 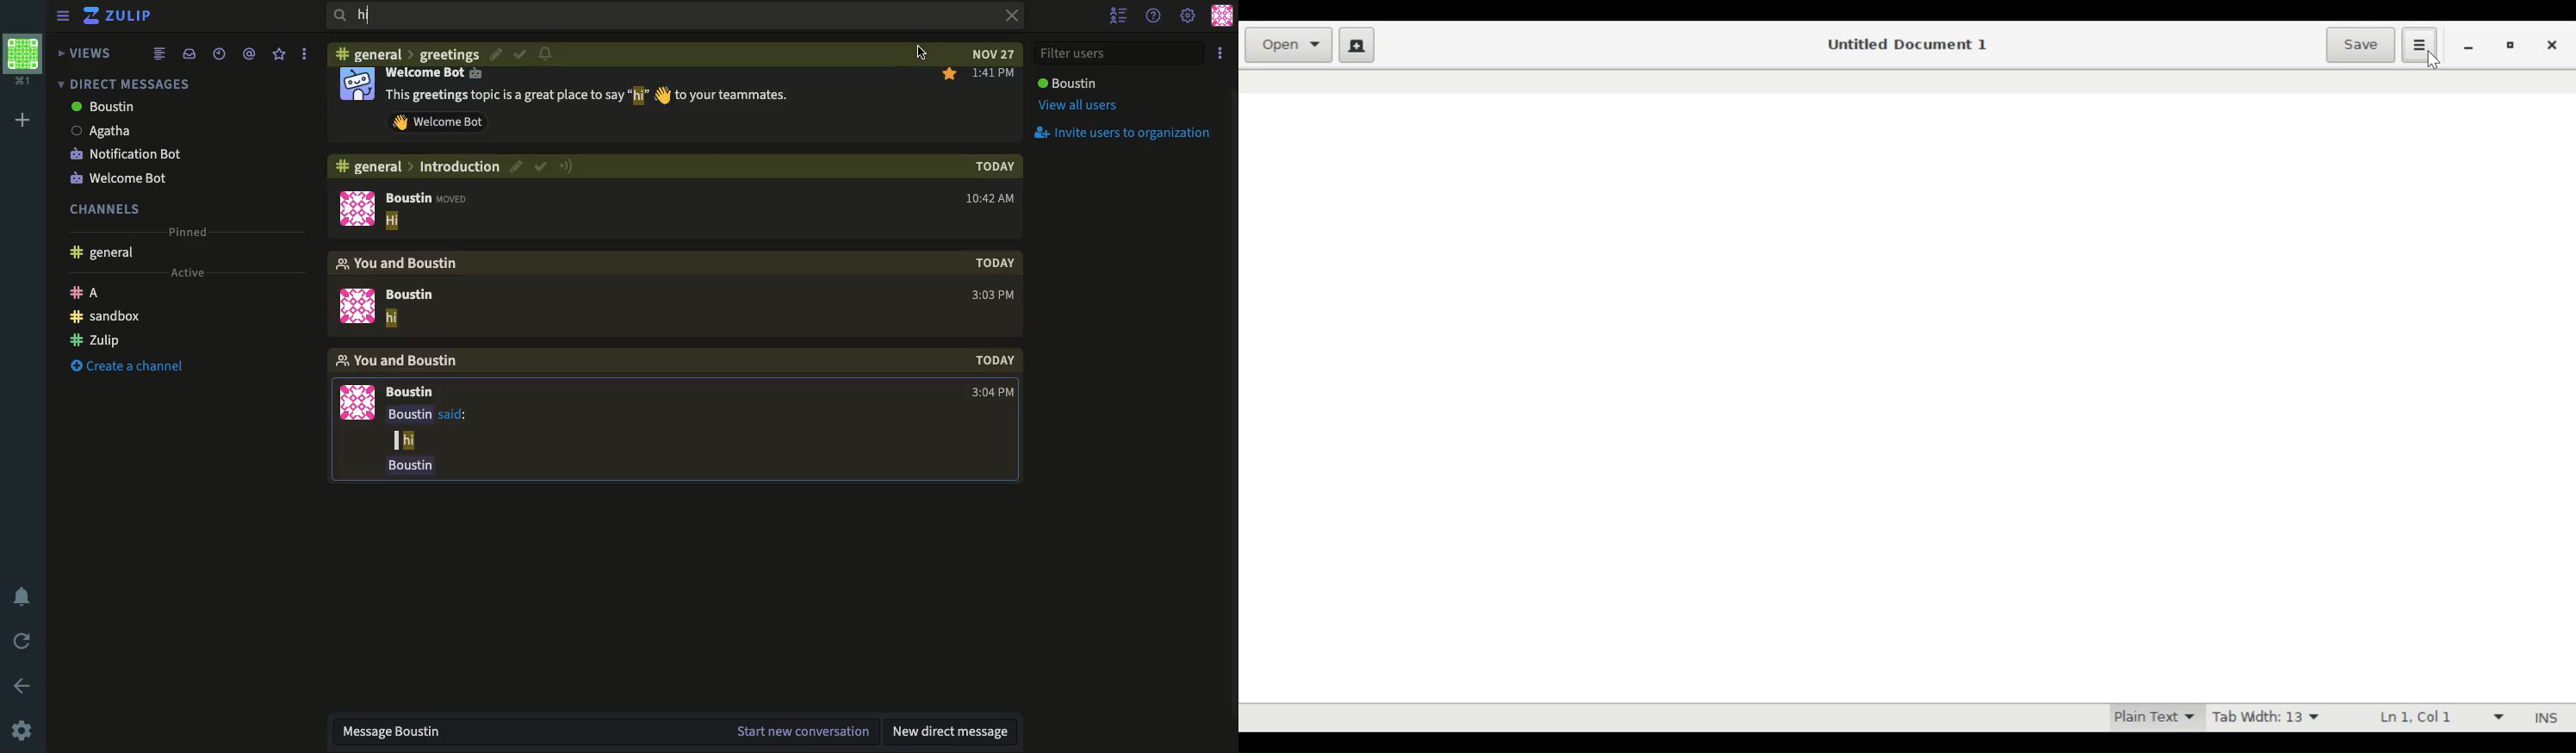 What do you see at coordinates (450, 53) in the screenshot?
I see `greetings` at bounding box center [450, 53].